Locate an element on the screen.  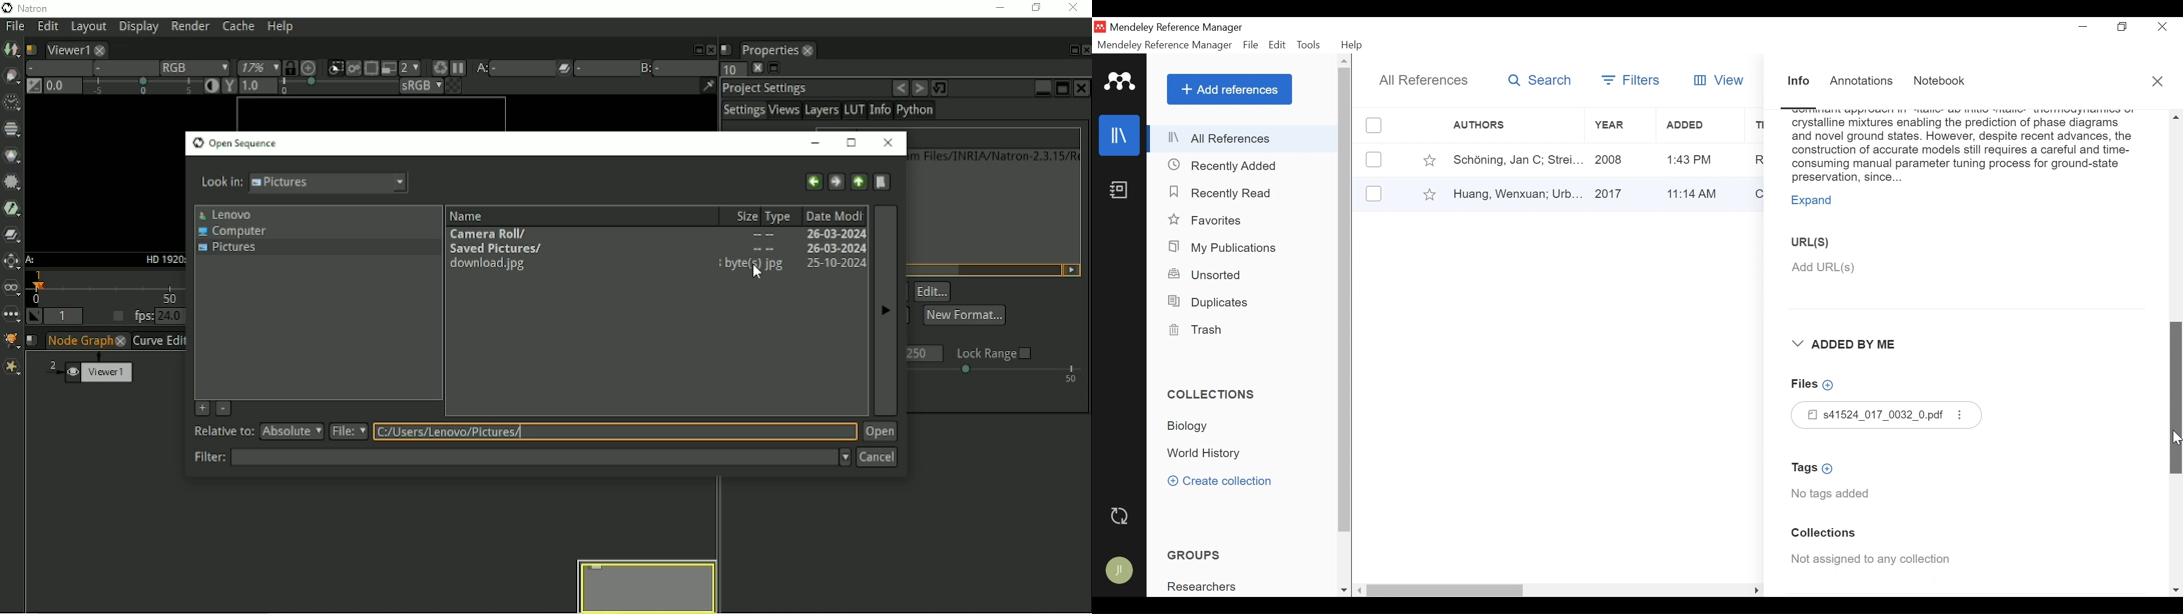
Vertical Scroll bar is located at coordinates (2177, 397).